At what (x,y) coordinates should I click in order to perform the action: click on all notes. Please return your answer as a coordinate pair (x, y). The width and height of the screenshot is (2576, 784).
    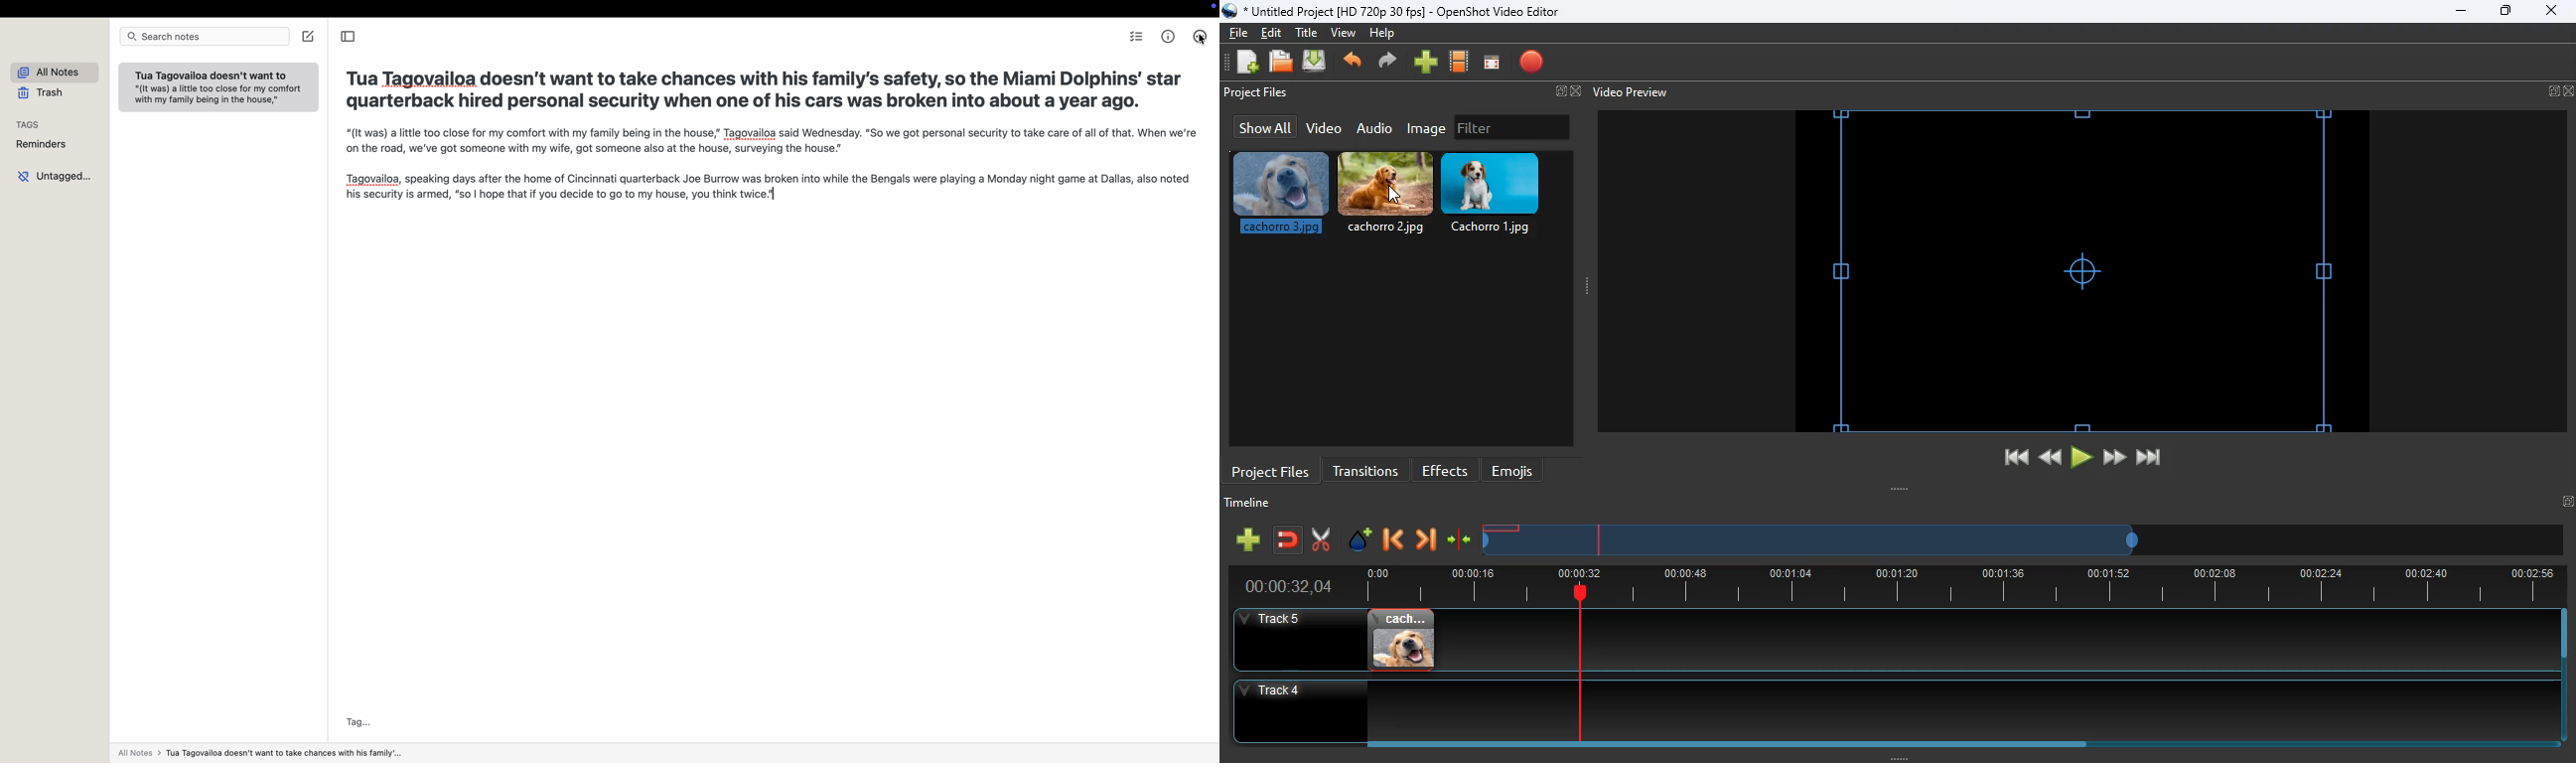
    Looking at the image, I should click on (264, 753).